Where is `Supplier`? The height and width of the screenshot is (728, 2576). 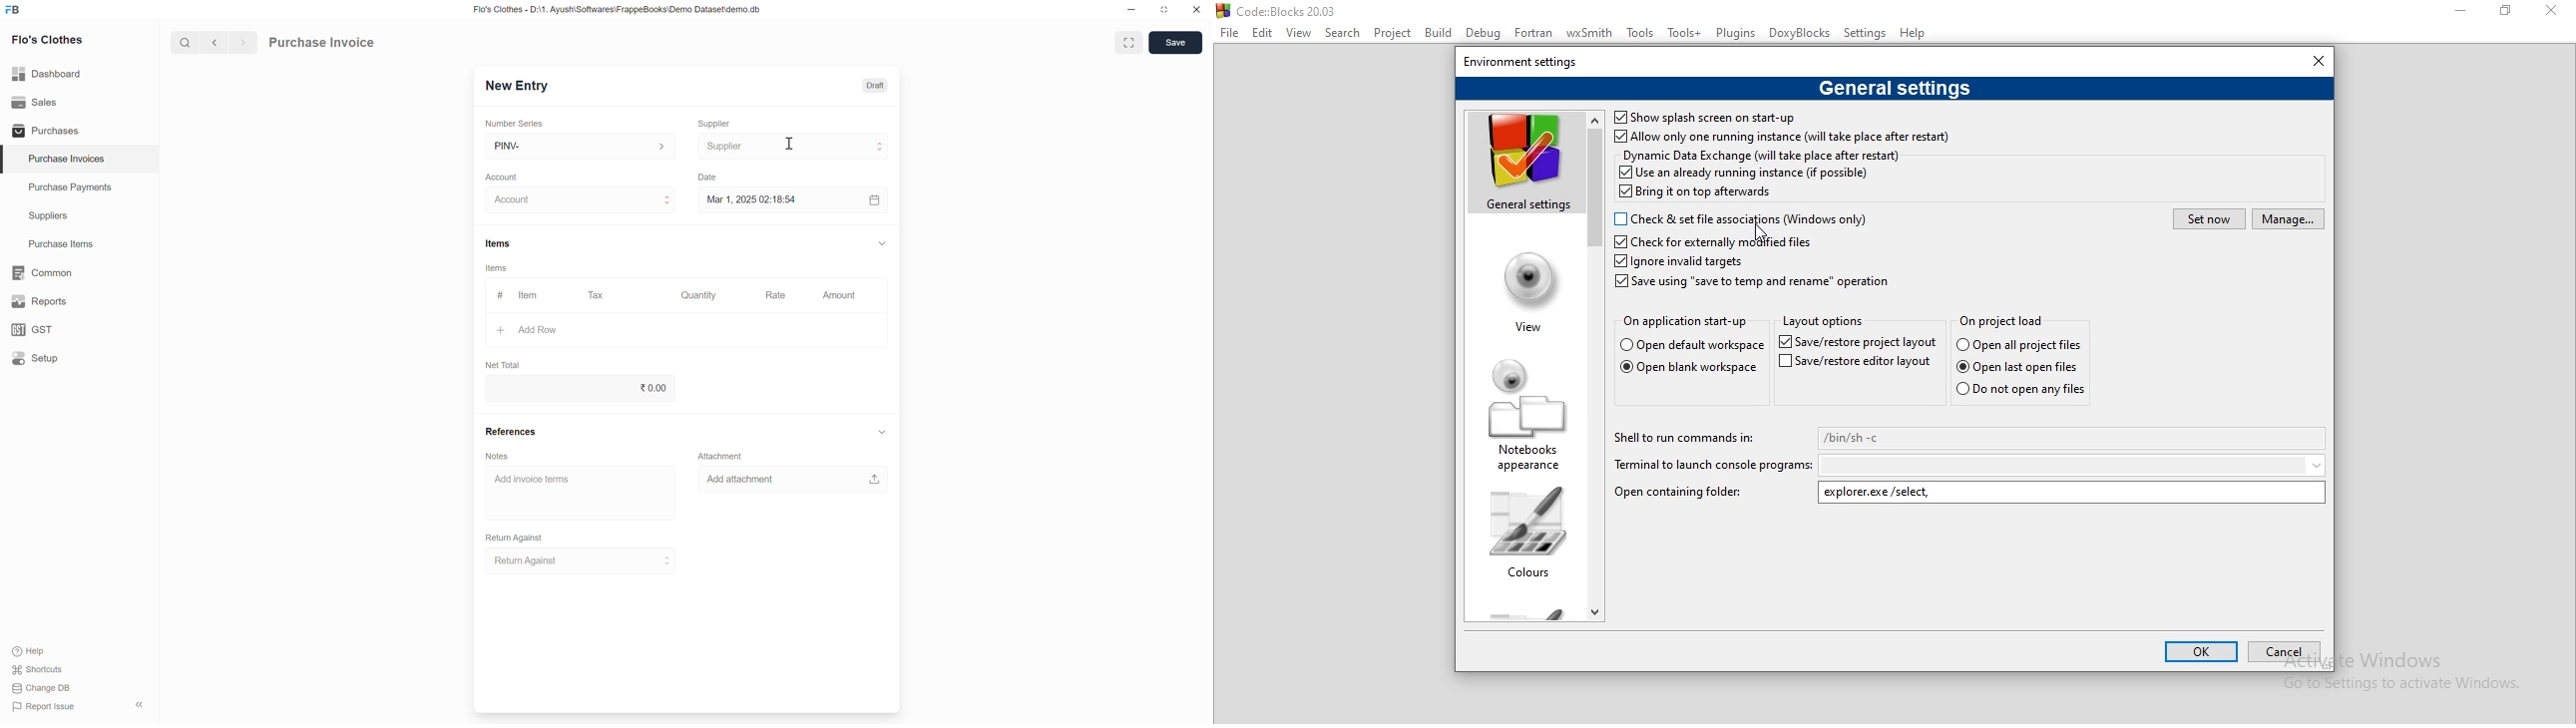 Supplier is located at coordinates (714, 124).